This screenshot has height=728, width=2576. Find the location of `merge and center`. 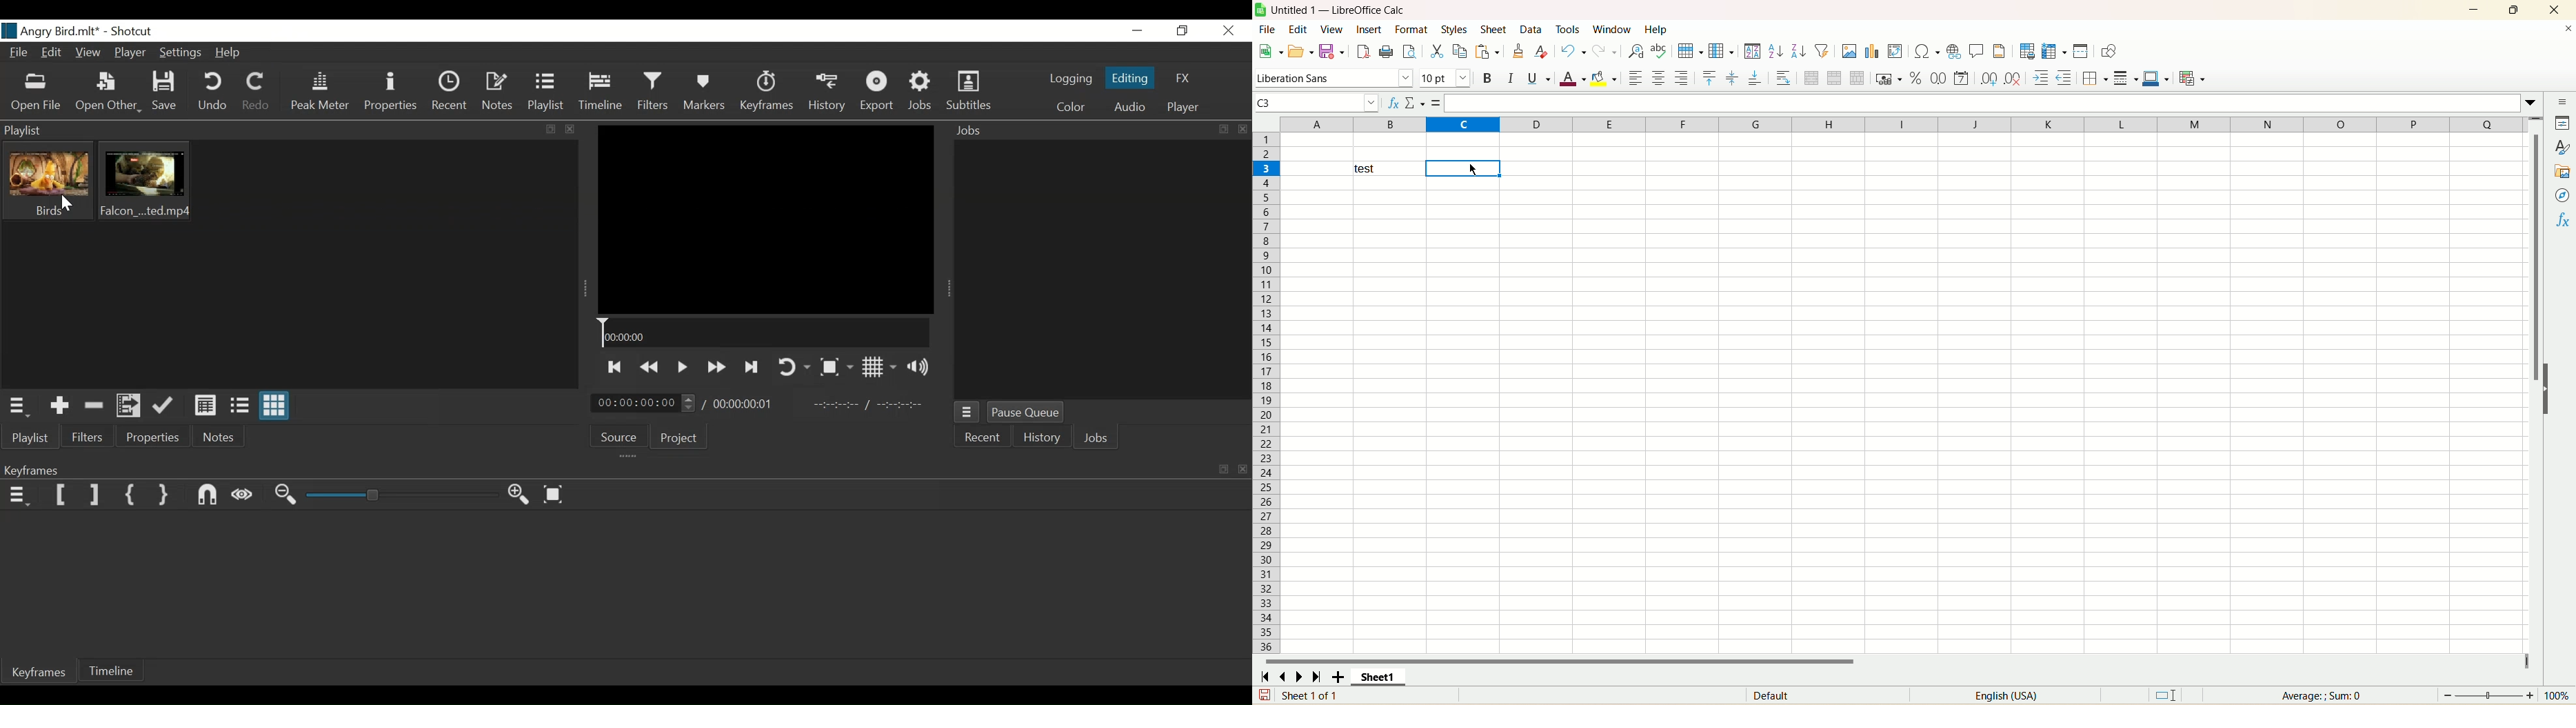

merge and center is located at coordinates (1811, 78).